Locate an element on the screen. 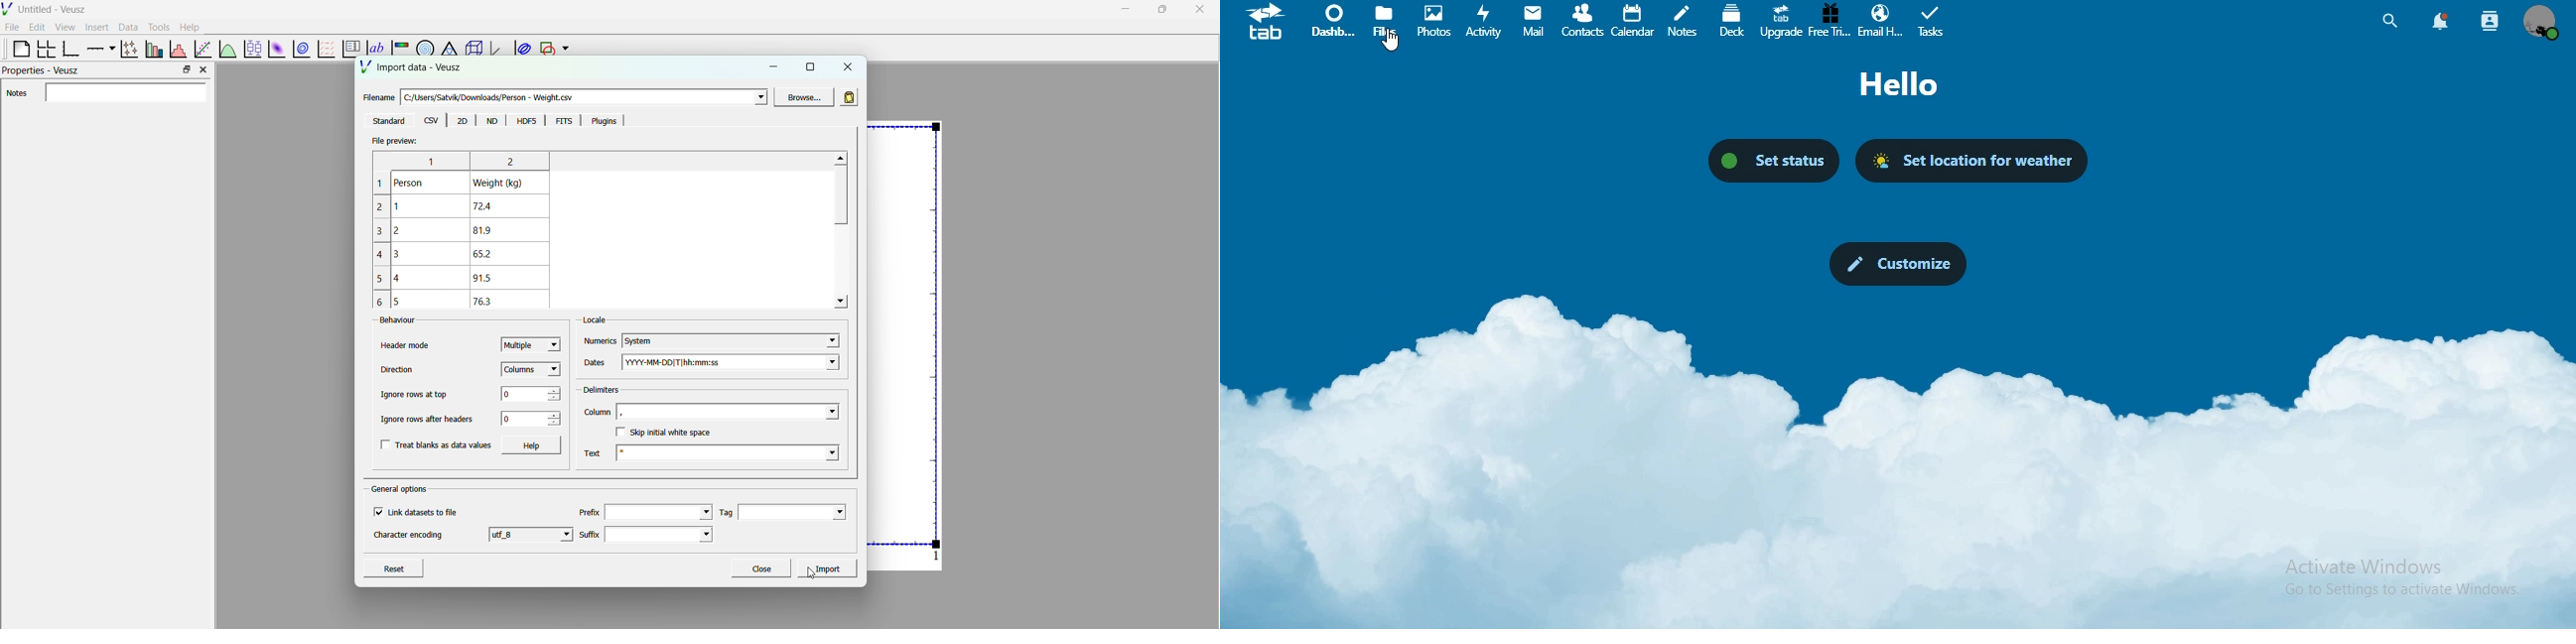  deck is located at coordinates (1733, 20).